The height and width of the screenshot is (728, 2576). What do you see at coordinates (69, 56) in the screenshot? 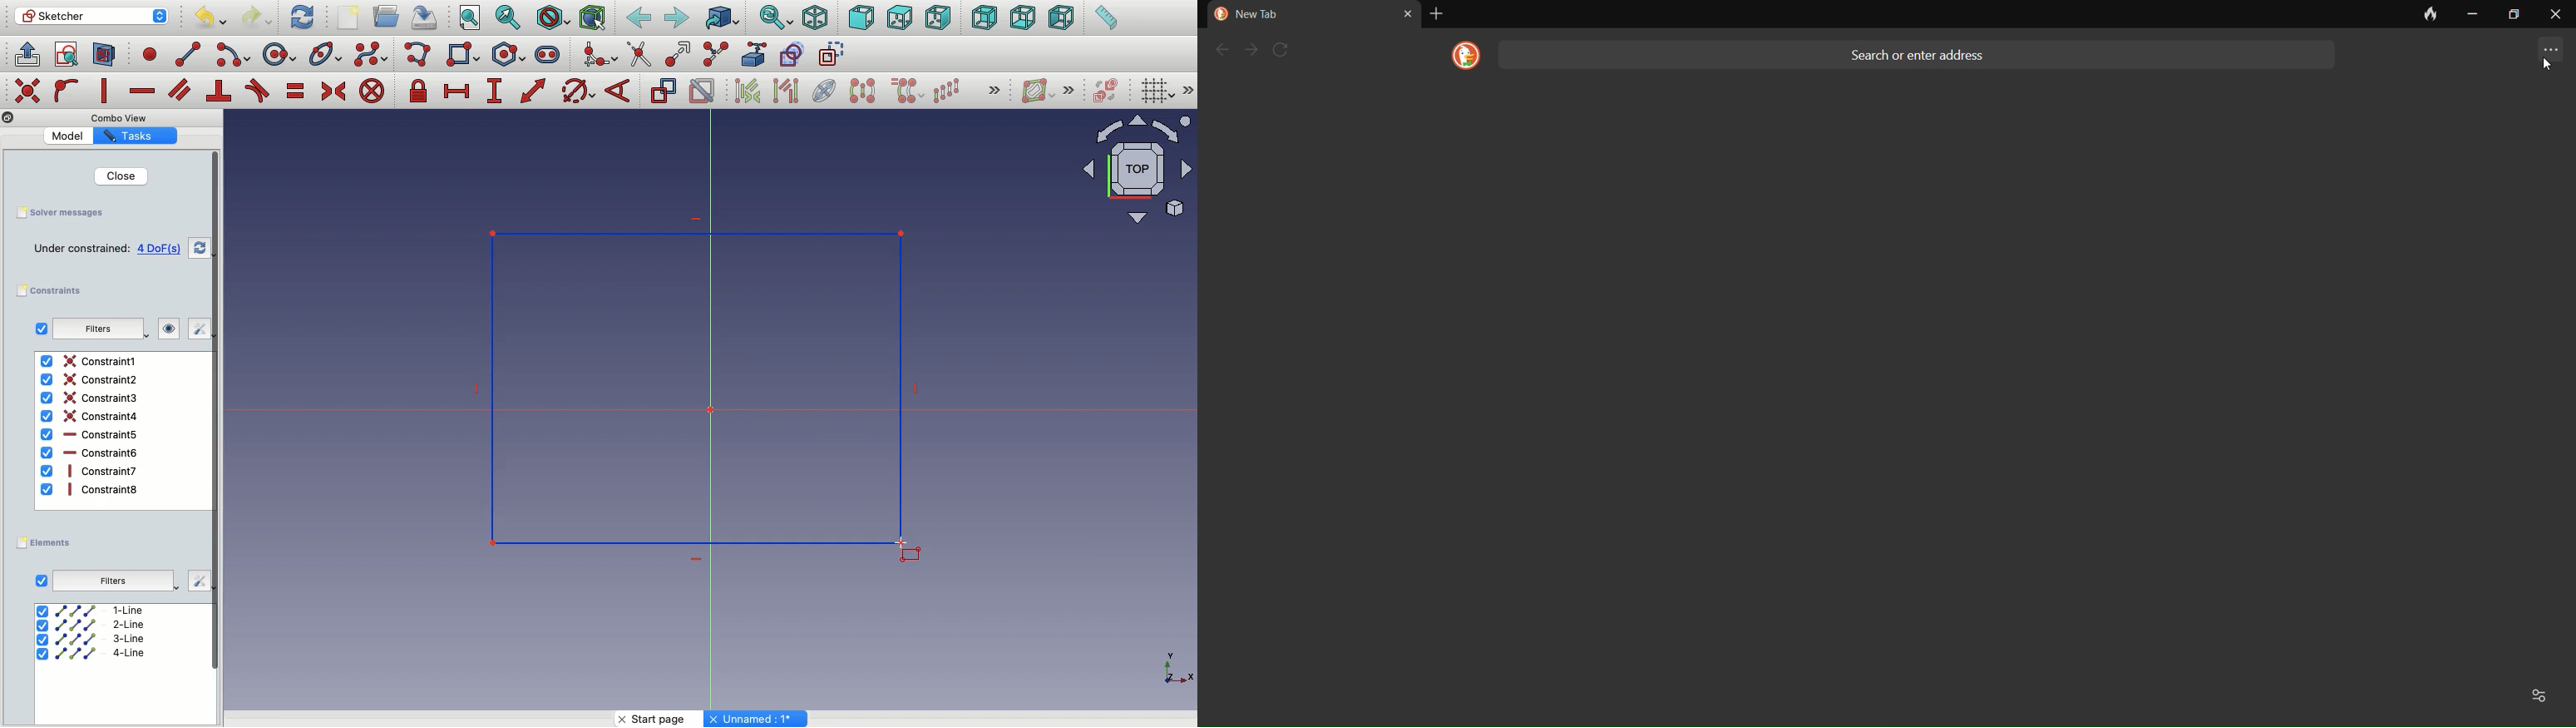
I see `view sketch` at bounding box center [69, 56].